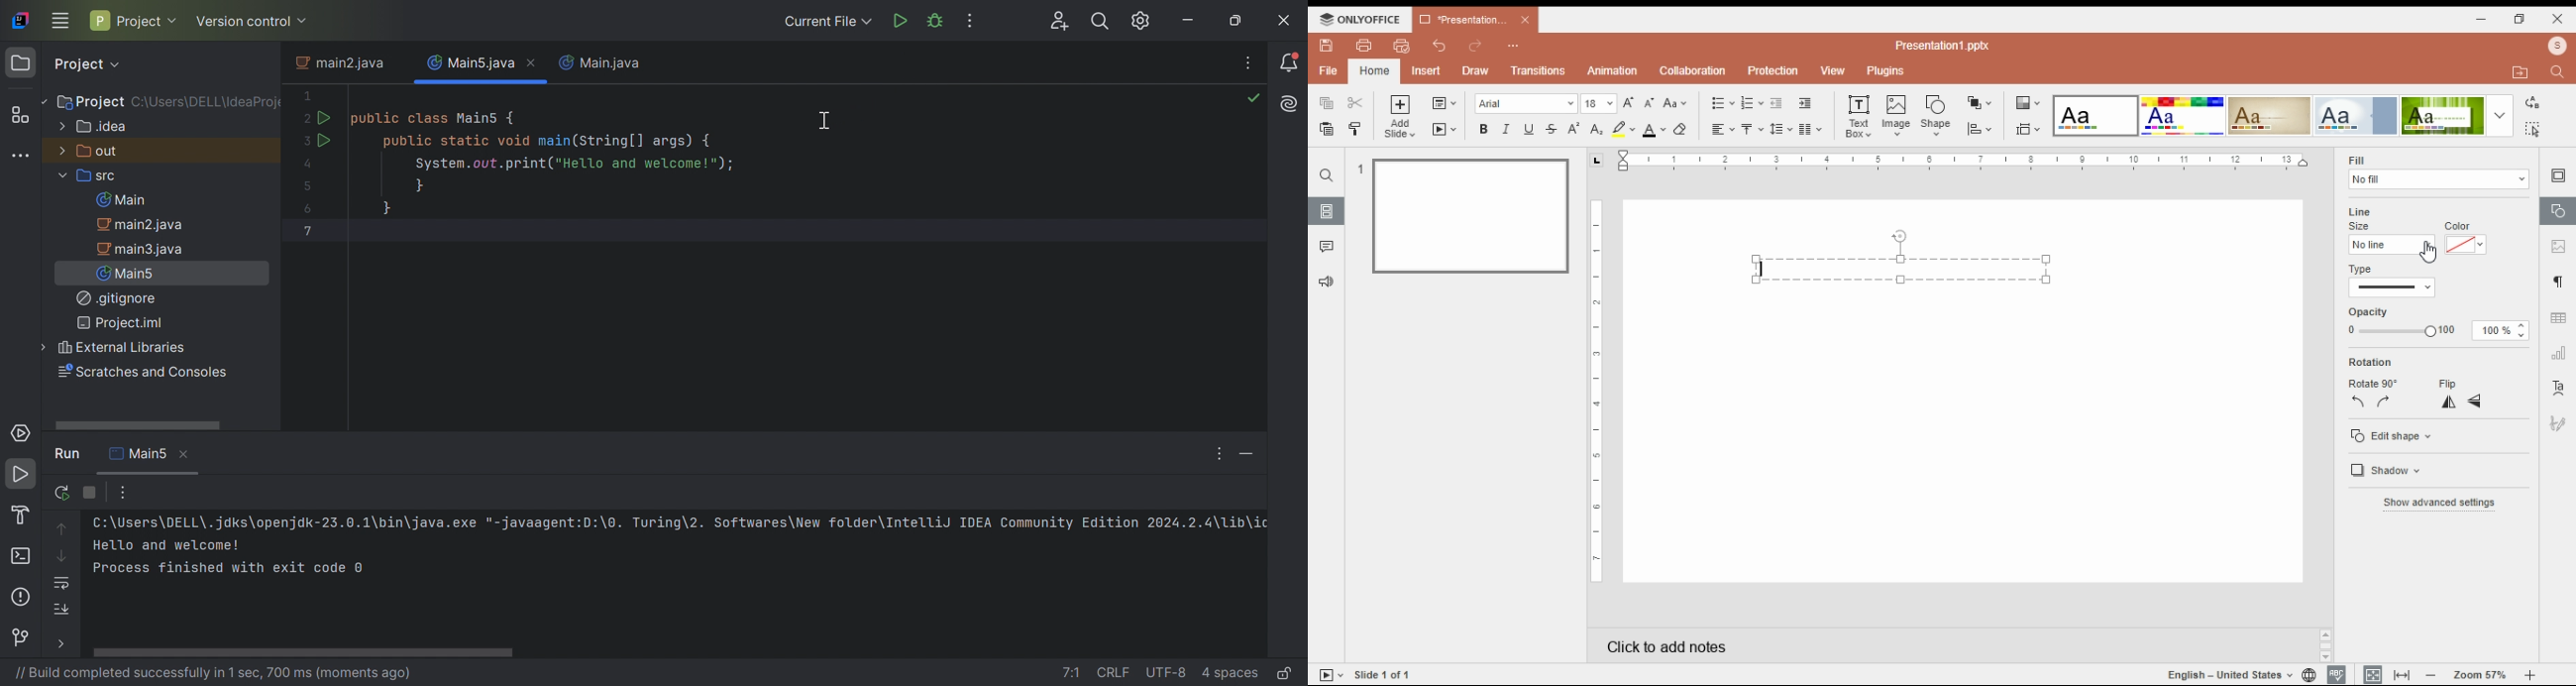 This screenshot has height=700, width=2576. Describe the element at coordinates (1962, 161) in the screenshot. I see `Ruler` at that location.